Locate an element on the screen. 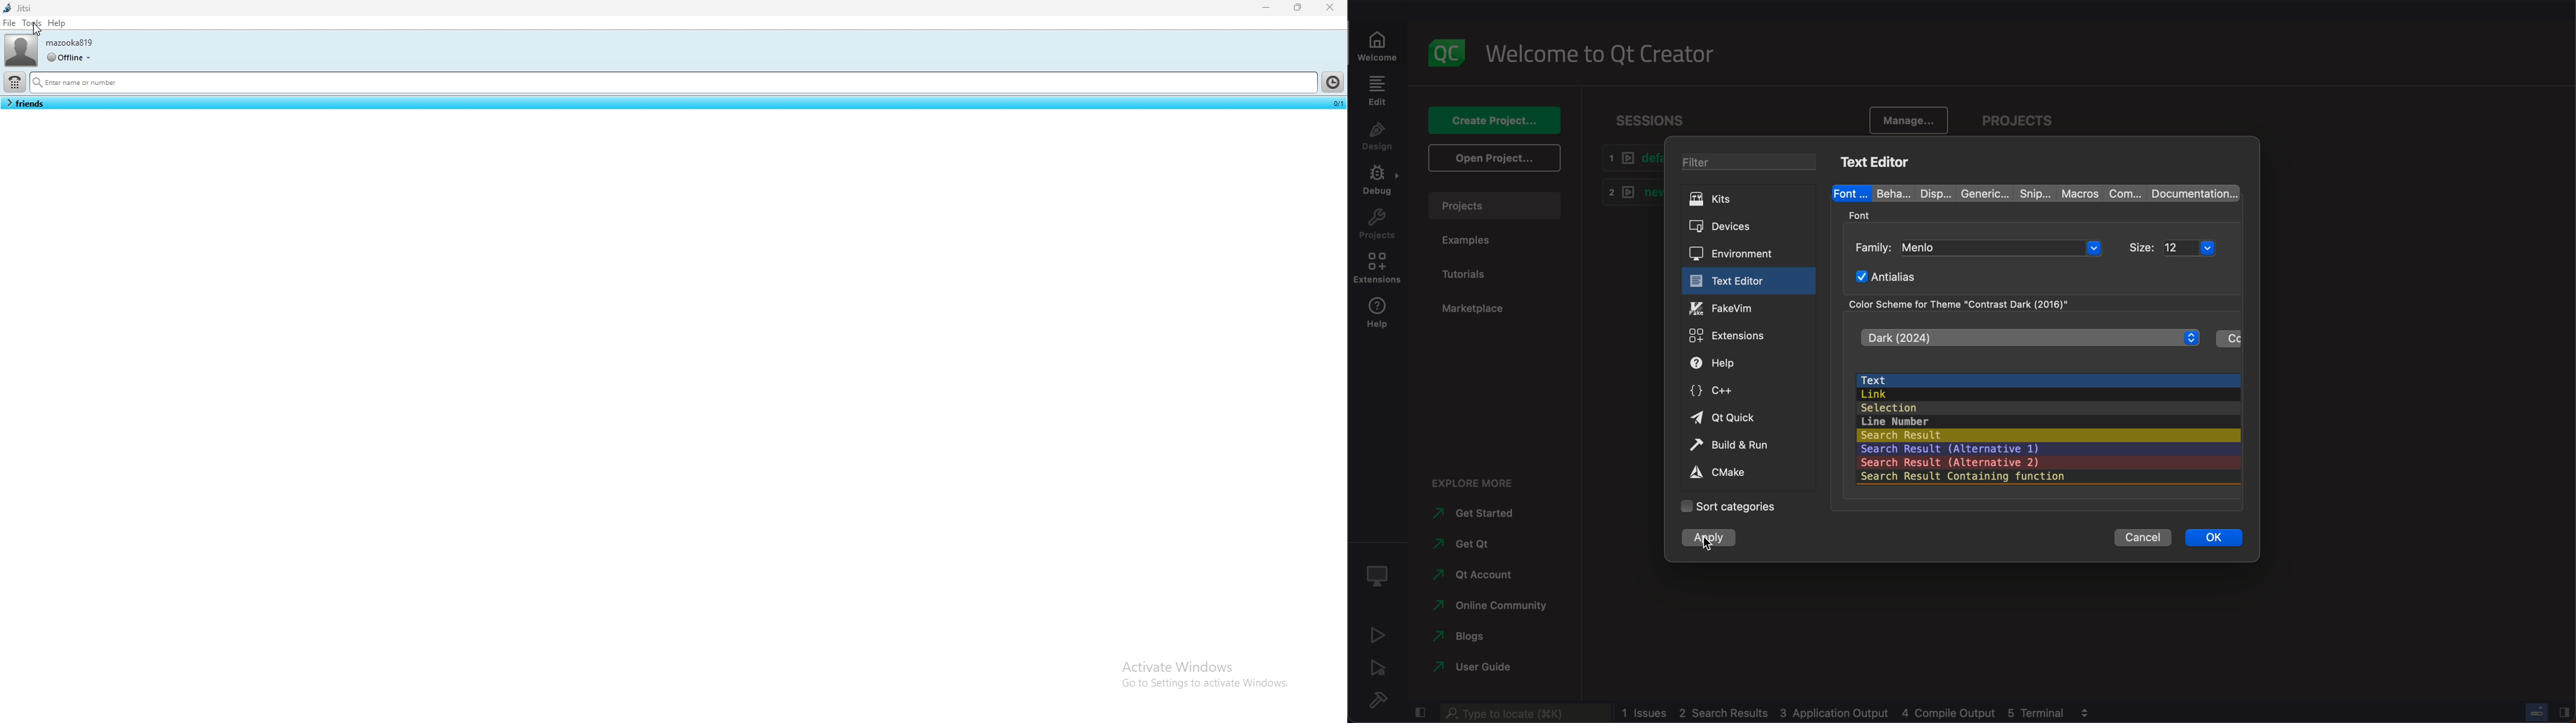 The height and width of the screenshot is (728, 2576). devices is located at coordinates (1748, 227).